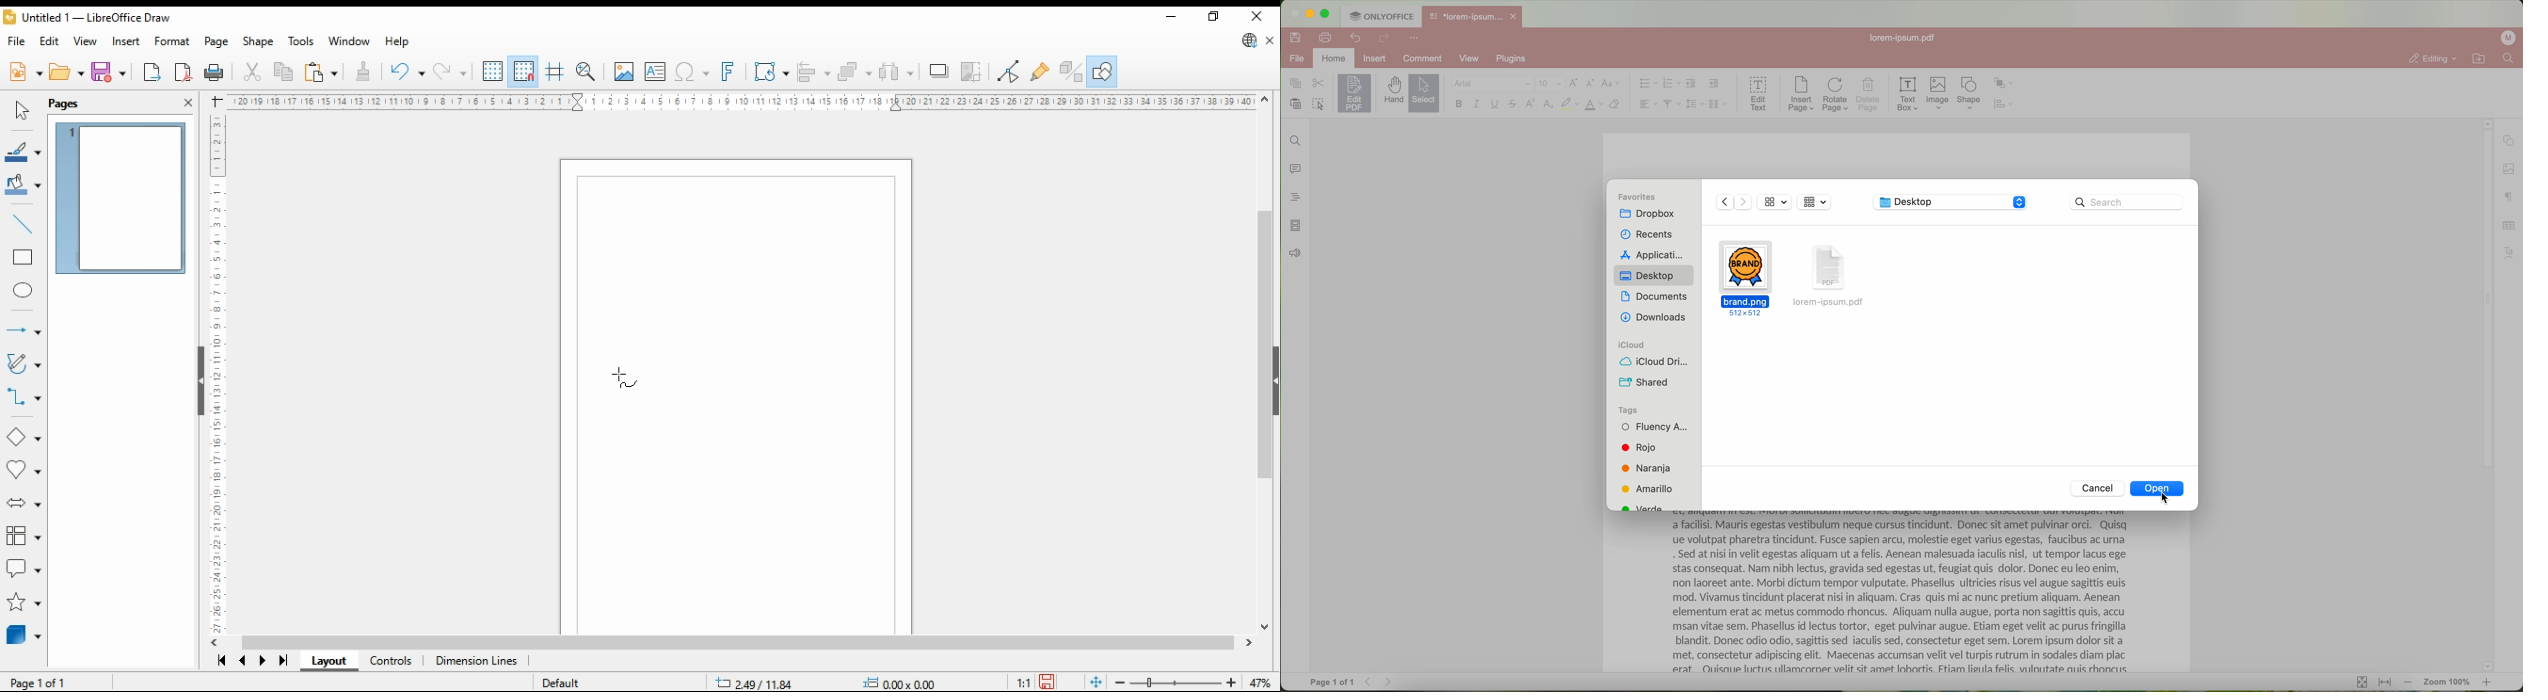 Image resolution: width=2548 pixels, height=700 pixels. Describe the element at coordinates (1009, 72) in the screenshot. I see `toggle endpoint edit mode` at that location.